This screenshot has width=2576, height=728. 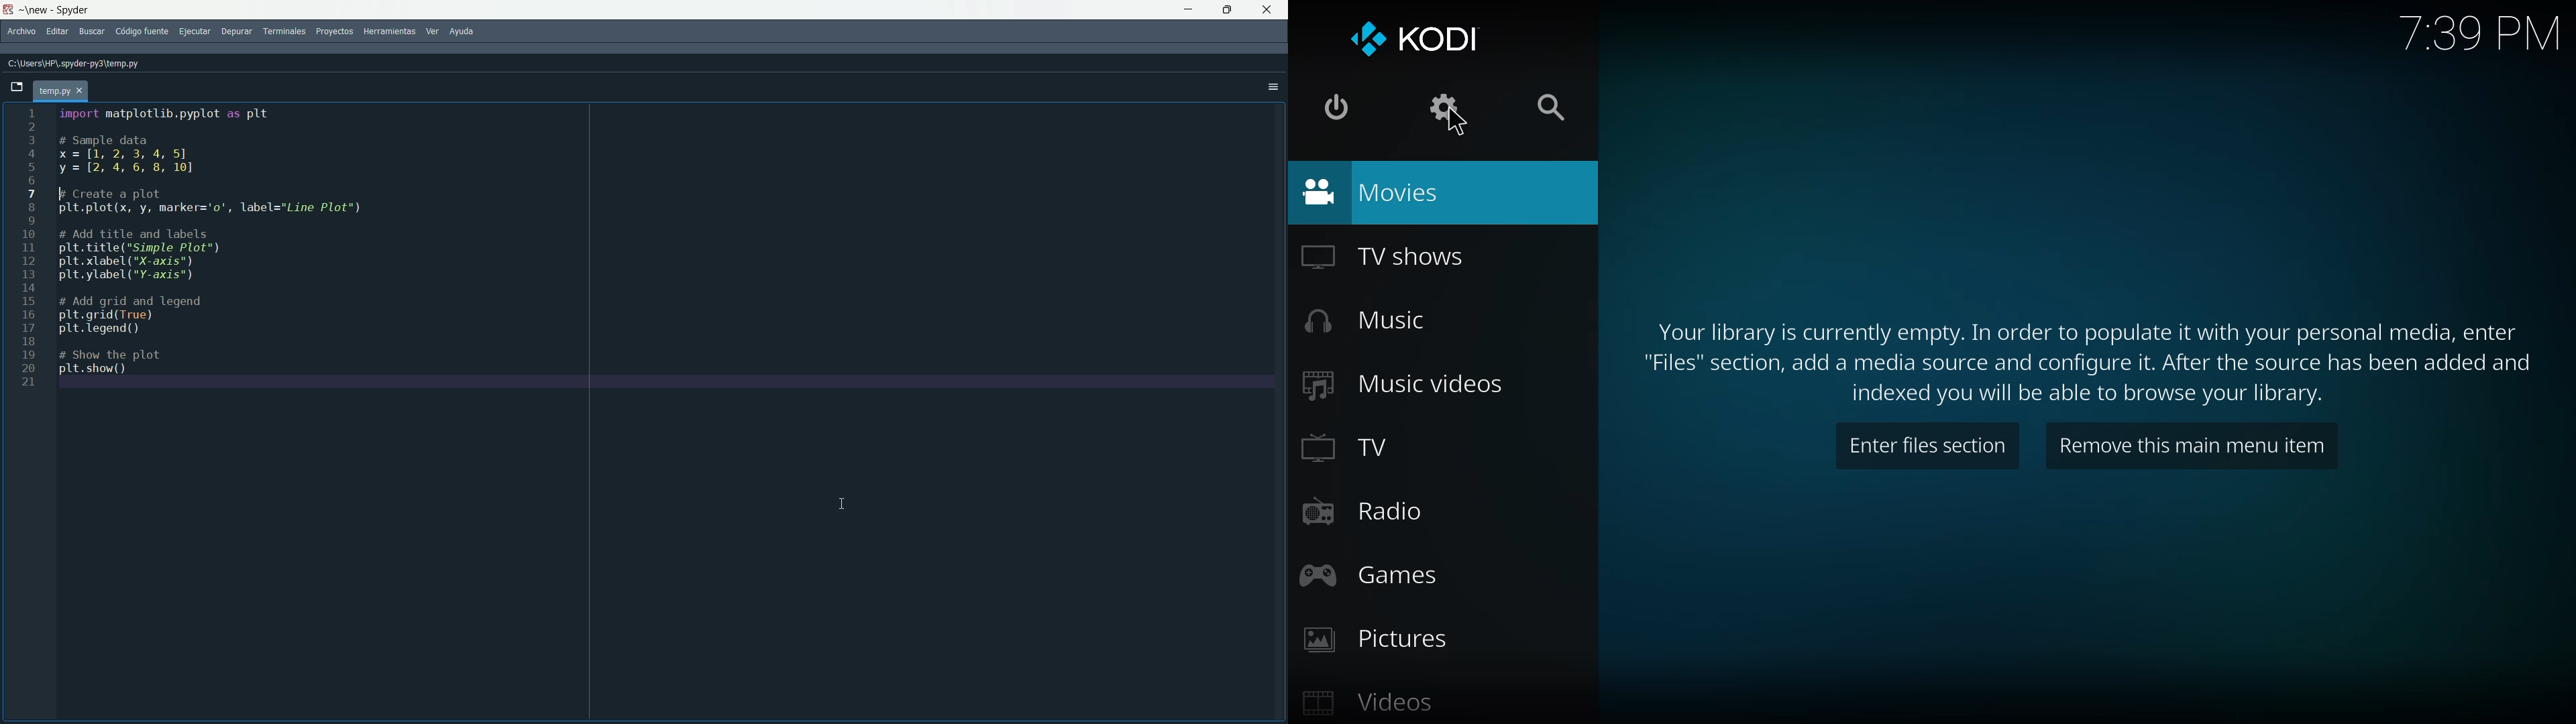 What do you see at coordinates (1346, 446) in the screenshot?
I see `tv` at bounding box center [1346, 446].